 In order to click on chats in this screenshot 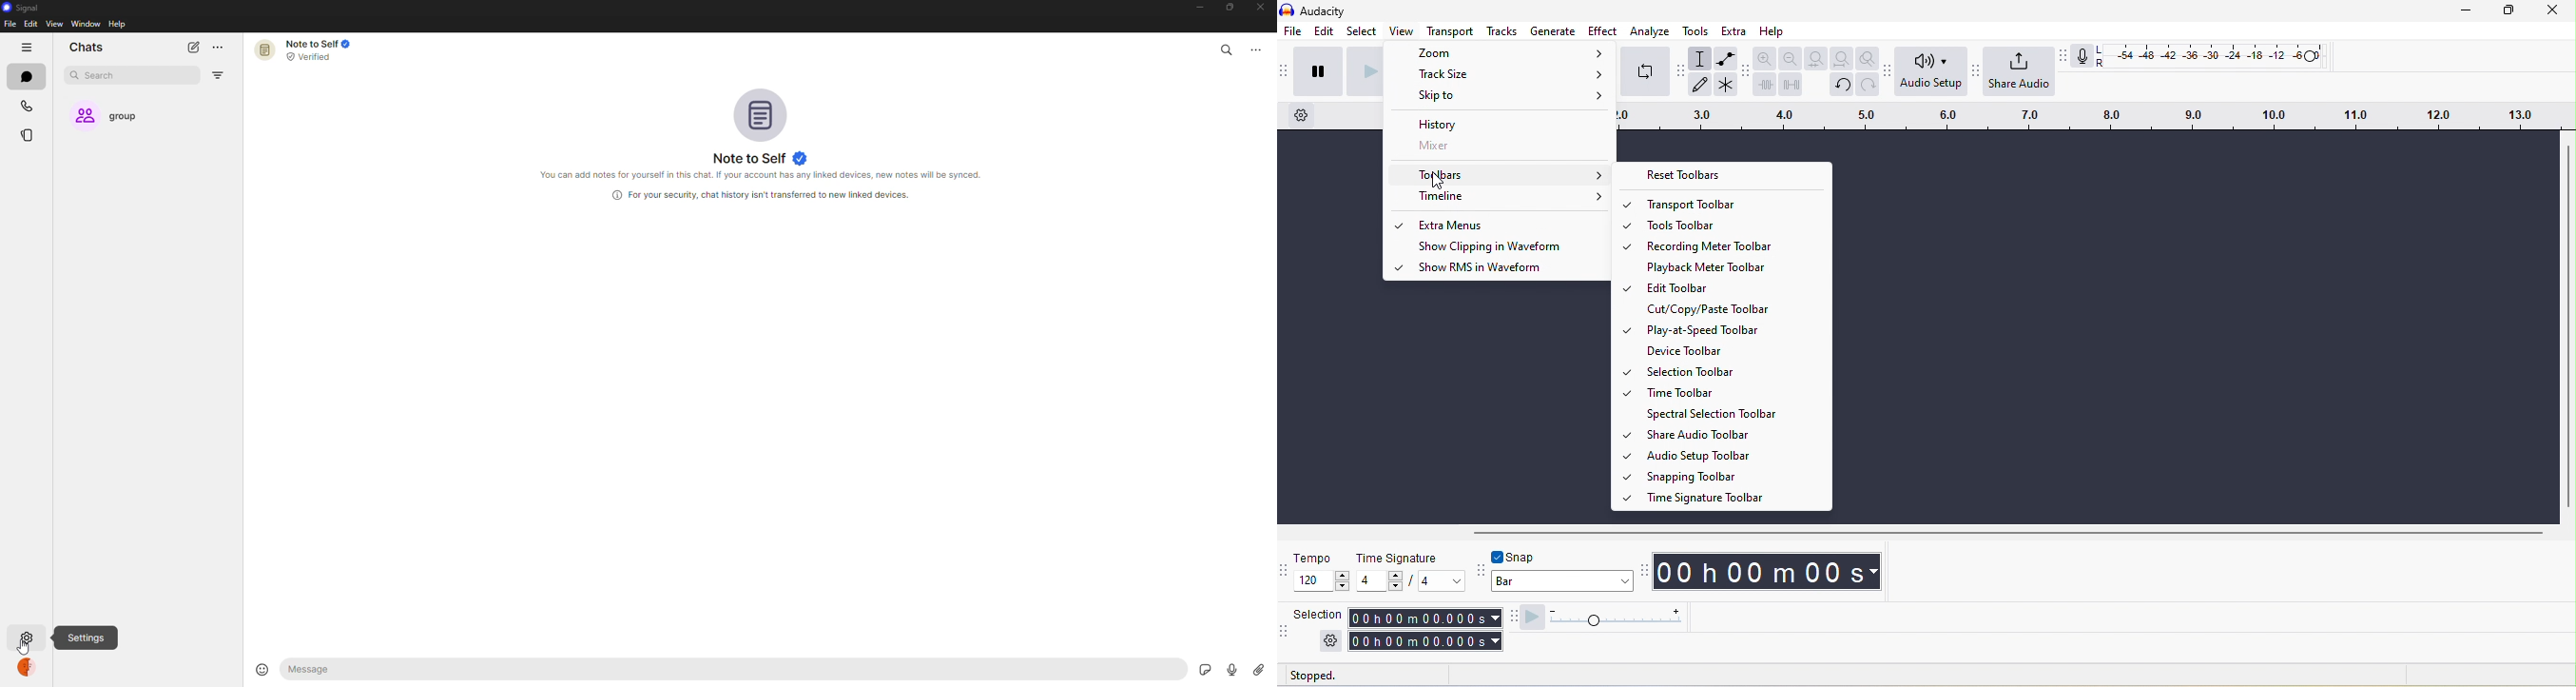, I will do `click(86, 48)`.